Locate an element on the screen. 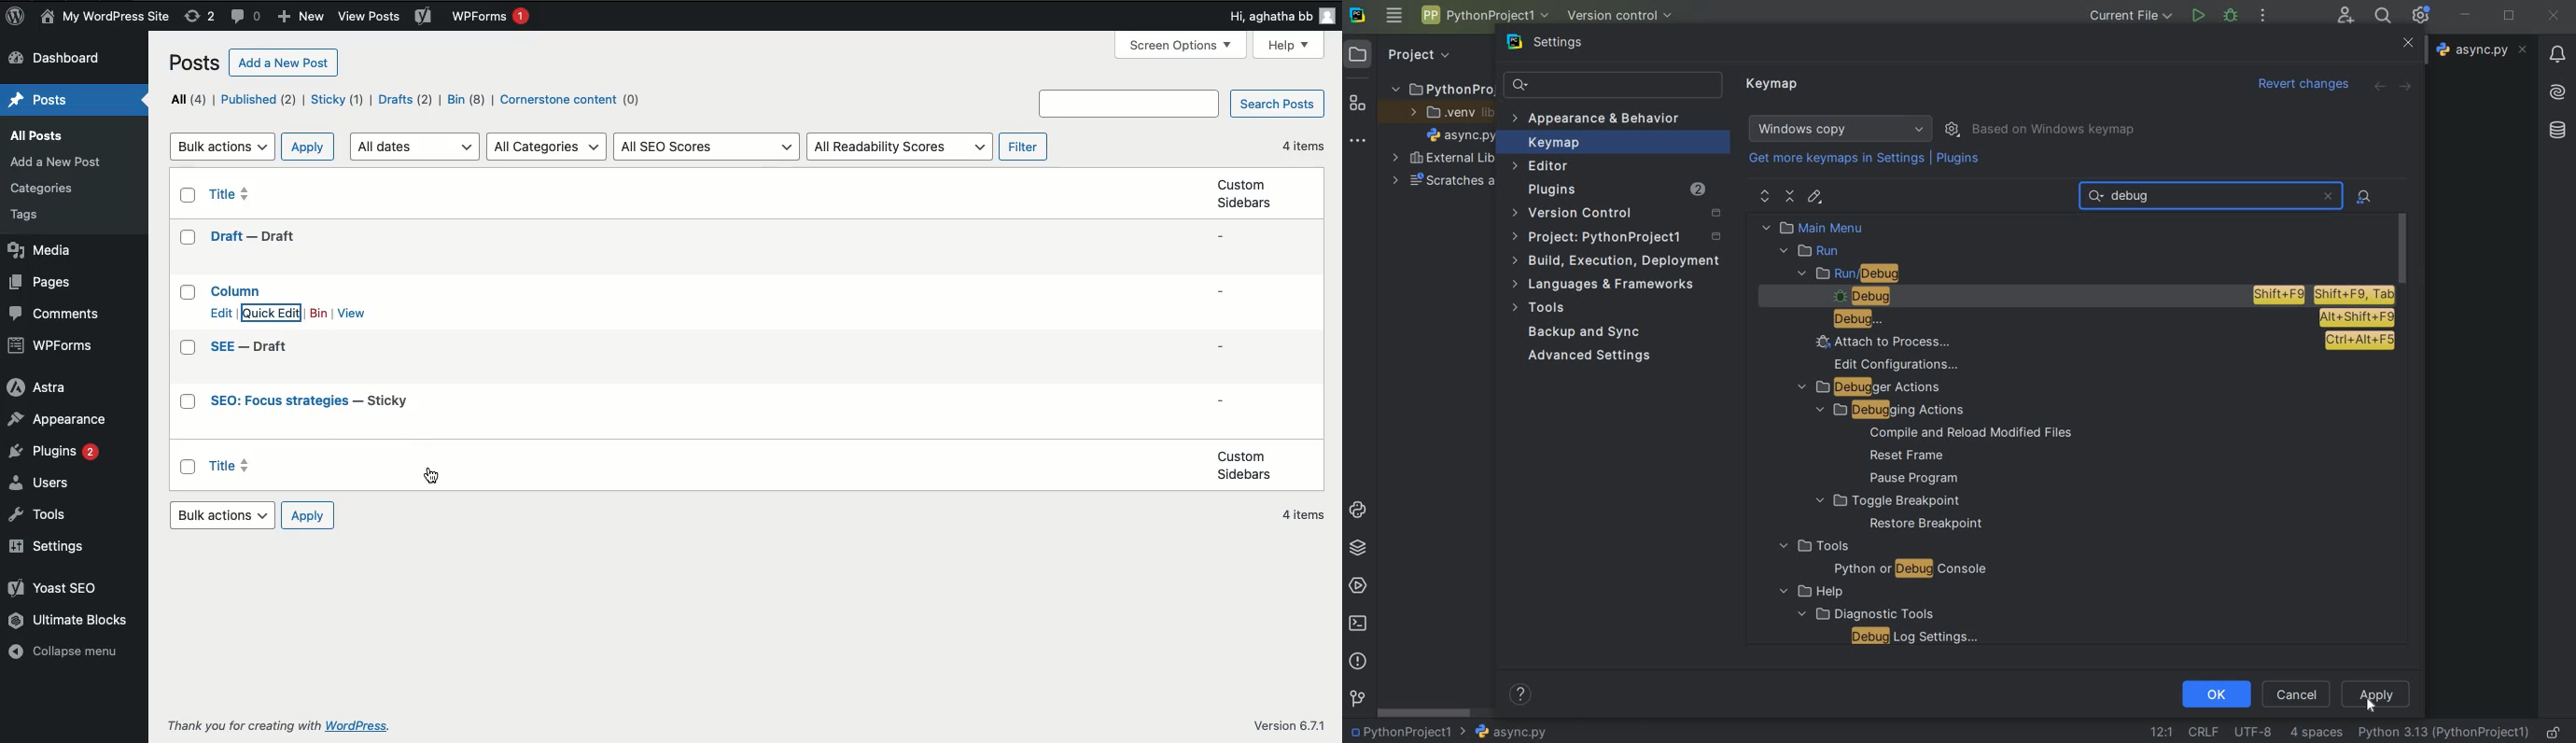  close is located at coordinates (2407, 44).